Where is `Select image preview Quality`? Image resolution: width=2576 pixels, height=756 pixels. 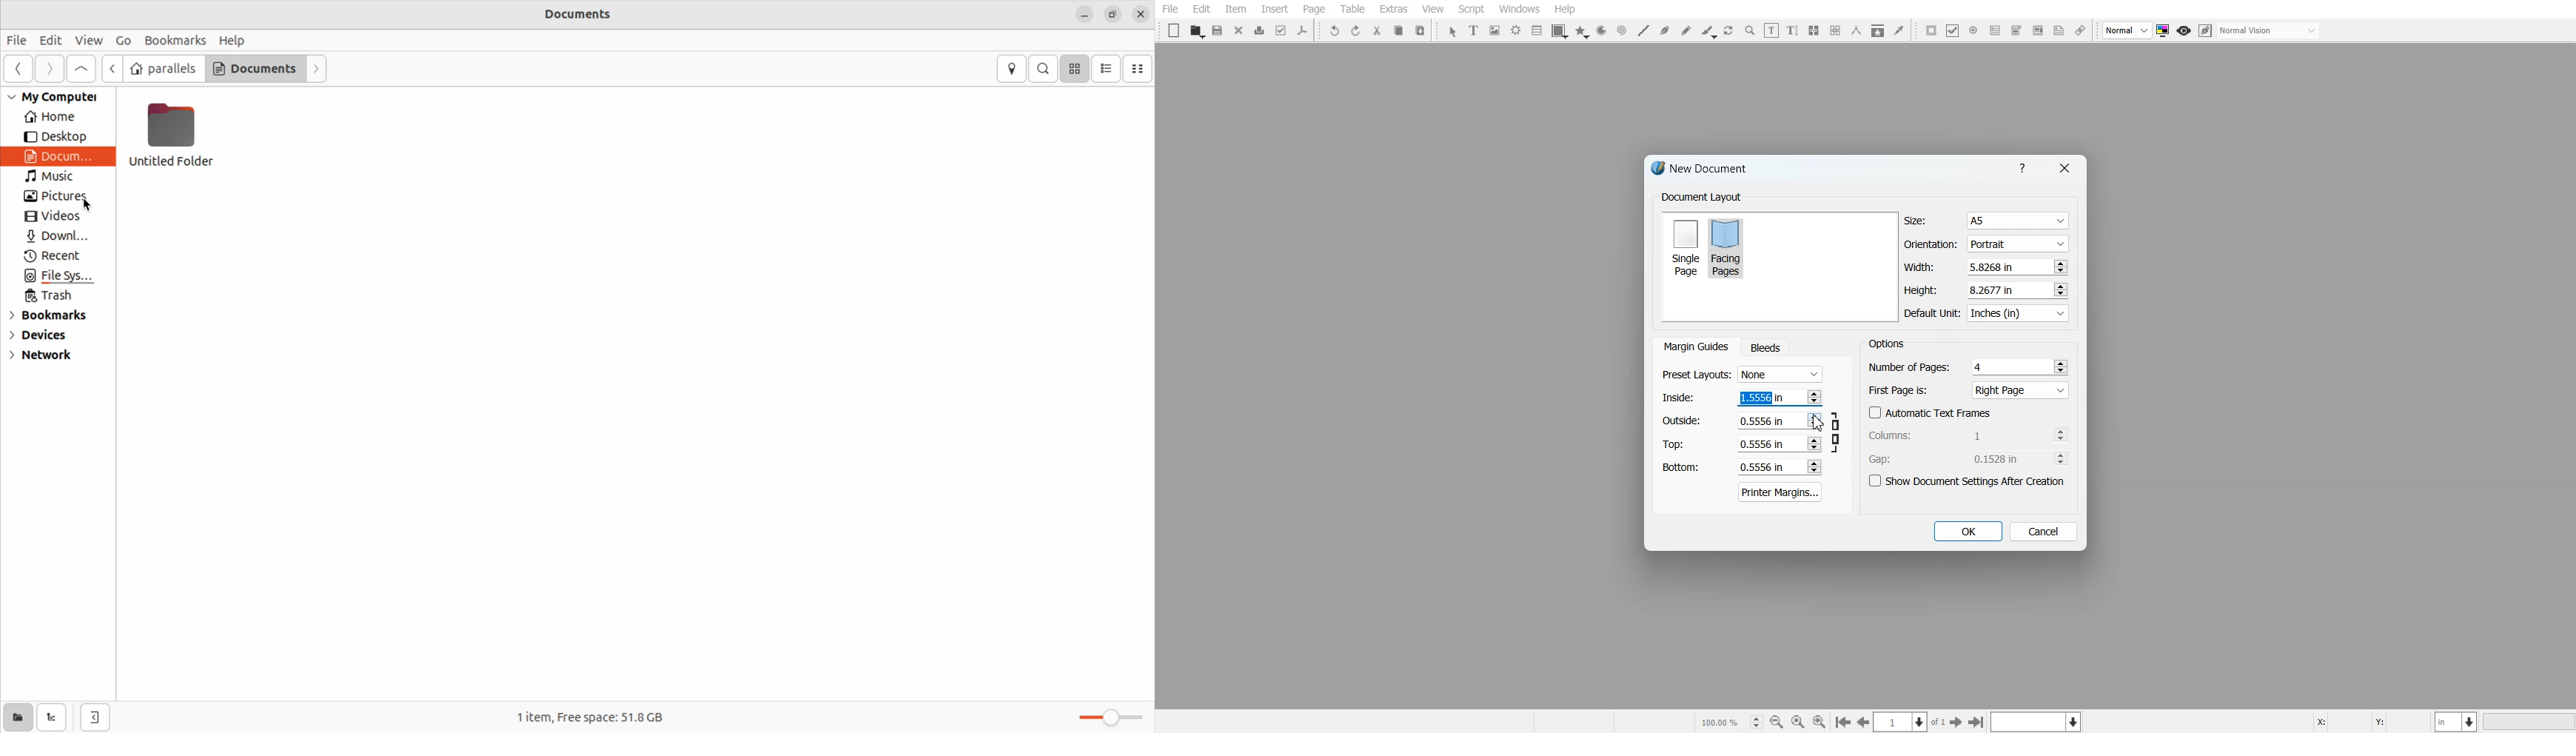 Select image preview Quality is located at coordinates (2127, 30).